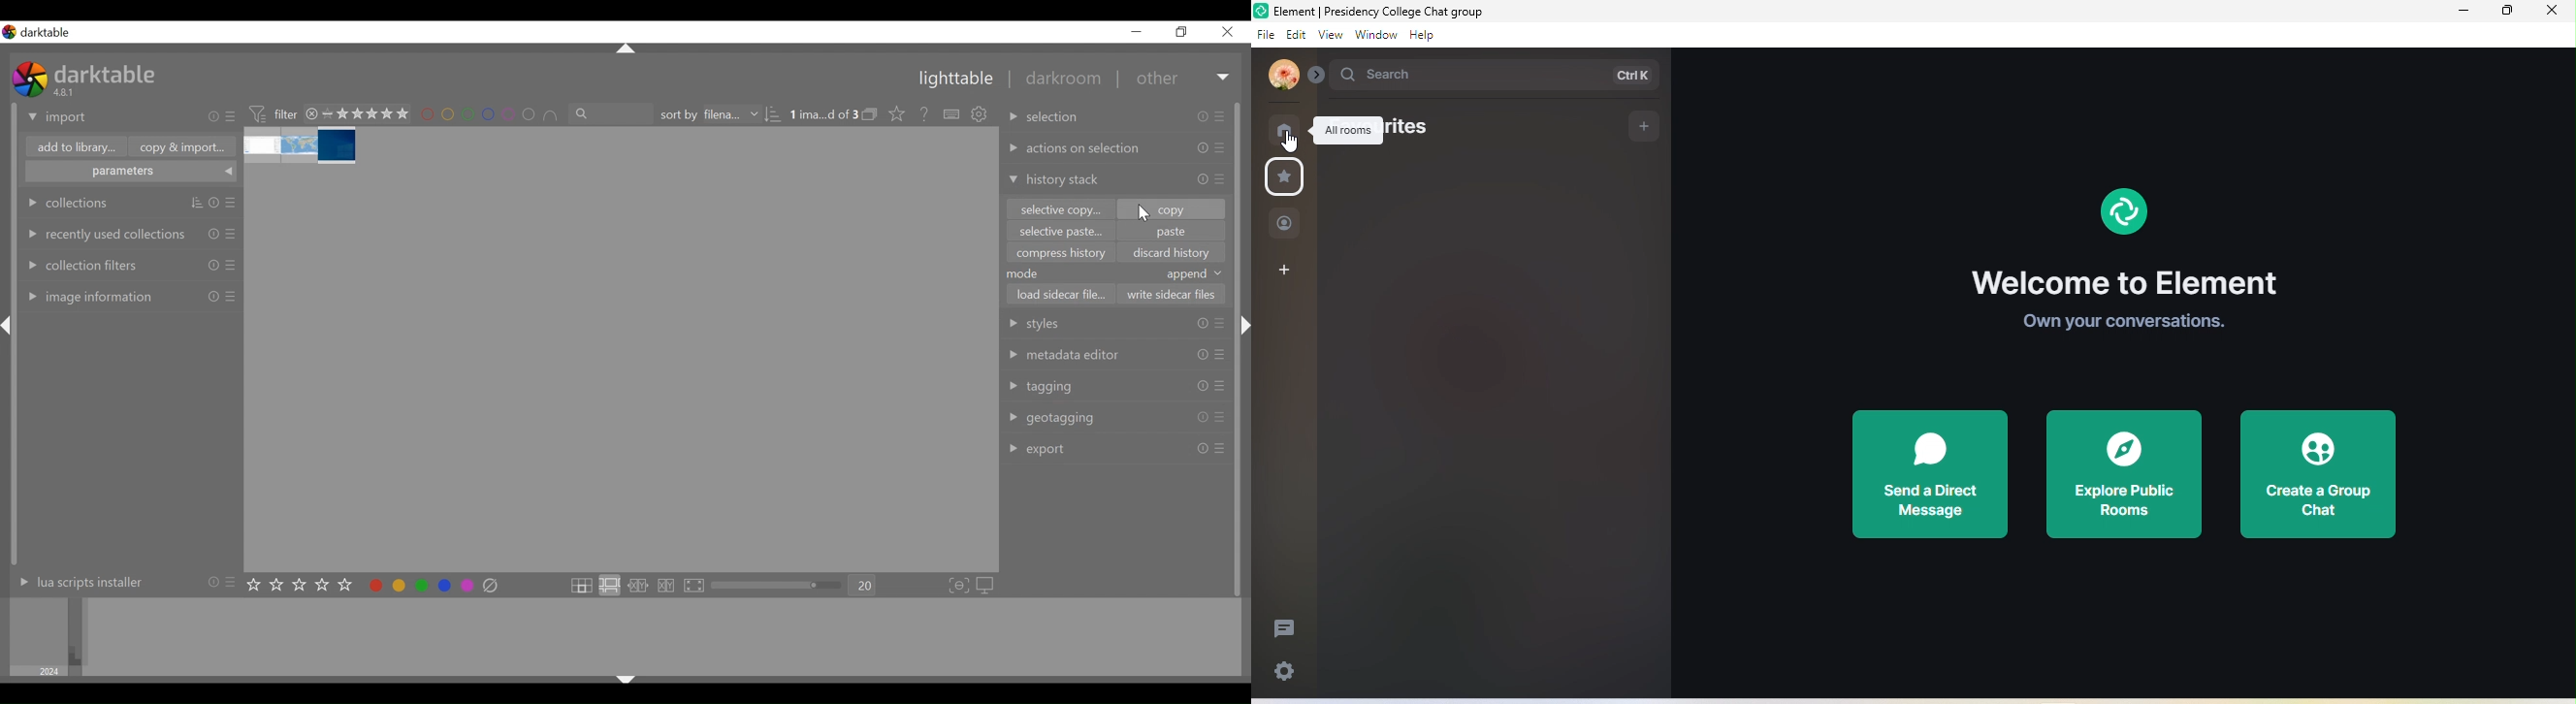 This screenshot has height=728, width=2576. What do you see at coordinates (1137, 32) in the screenshot?
I see `minimize` at bounding box center [1137, 32].